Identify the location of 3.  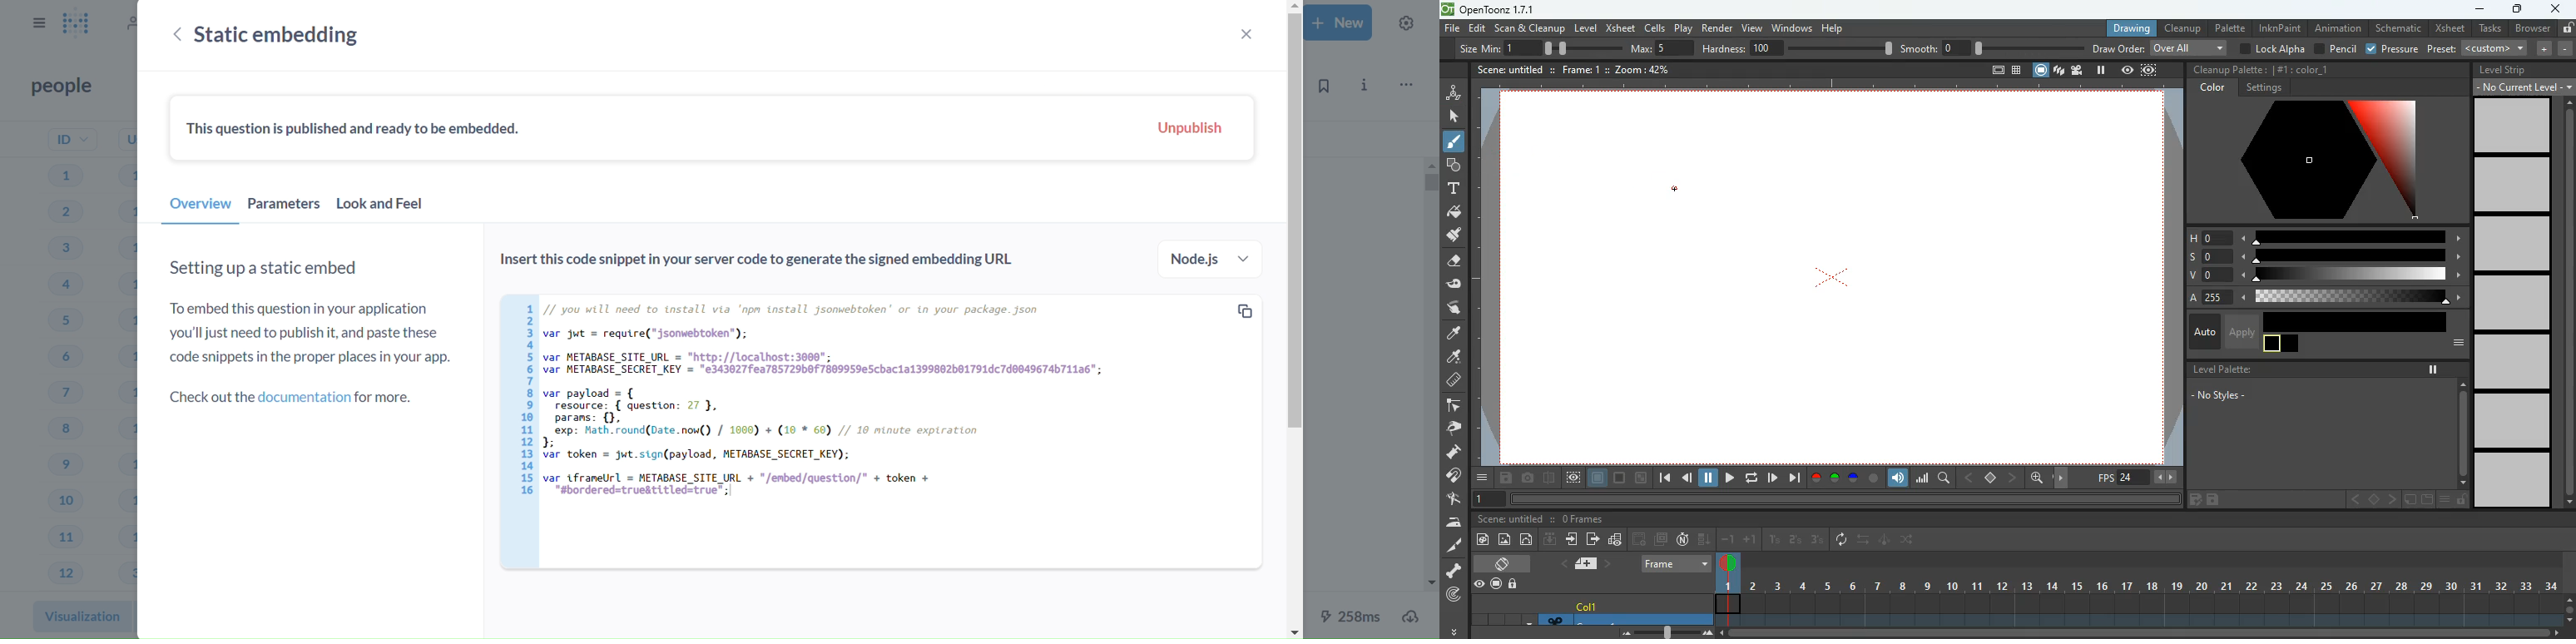
(1816, 540).